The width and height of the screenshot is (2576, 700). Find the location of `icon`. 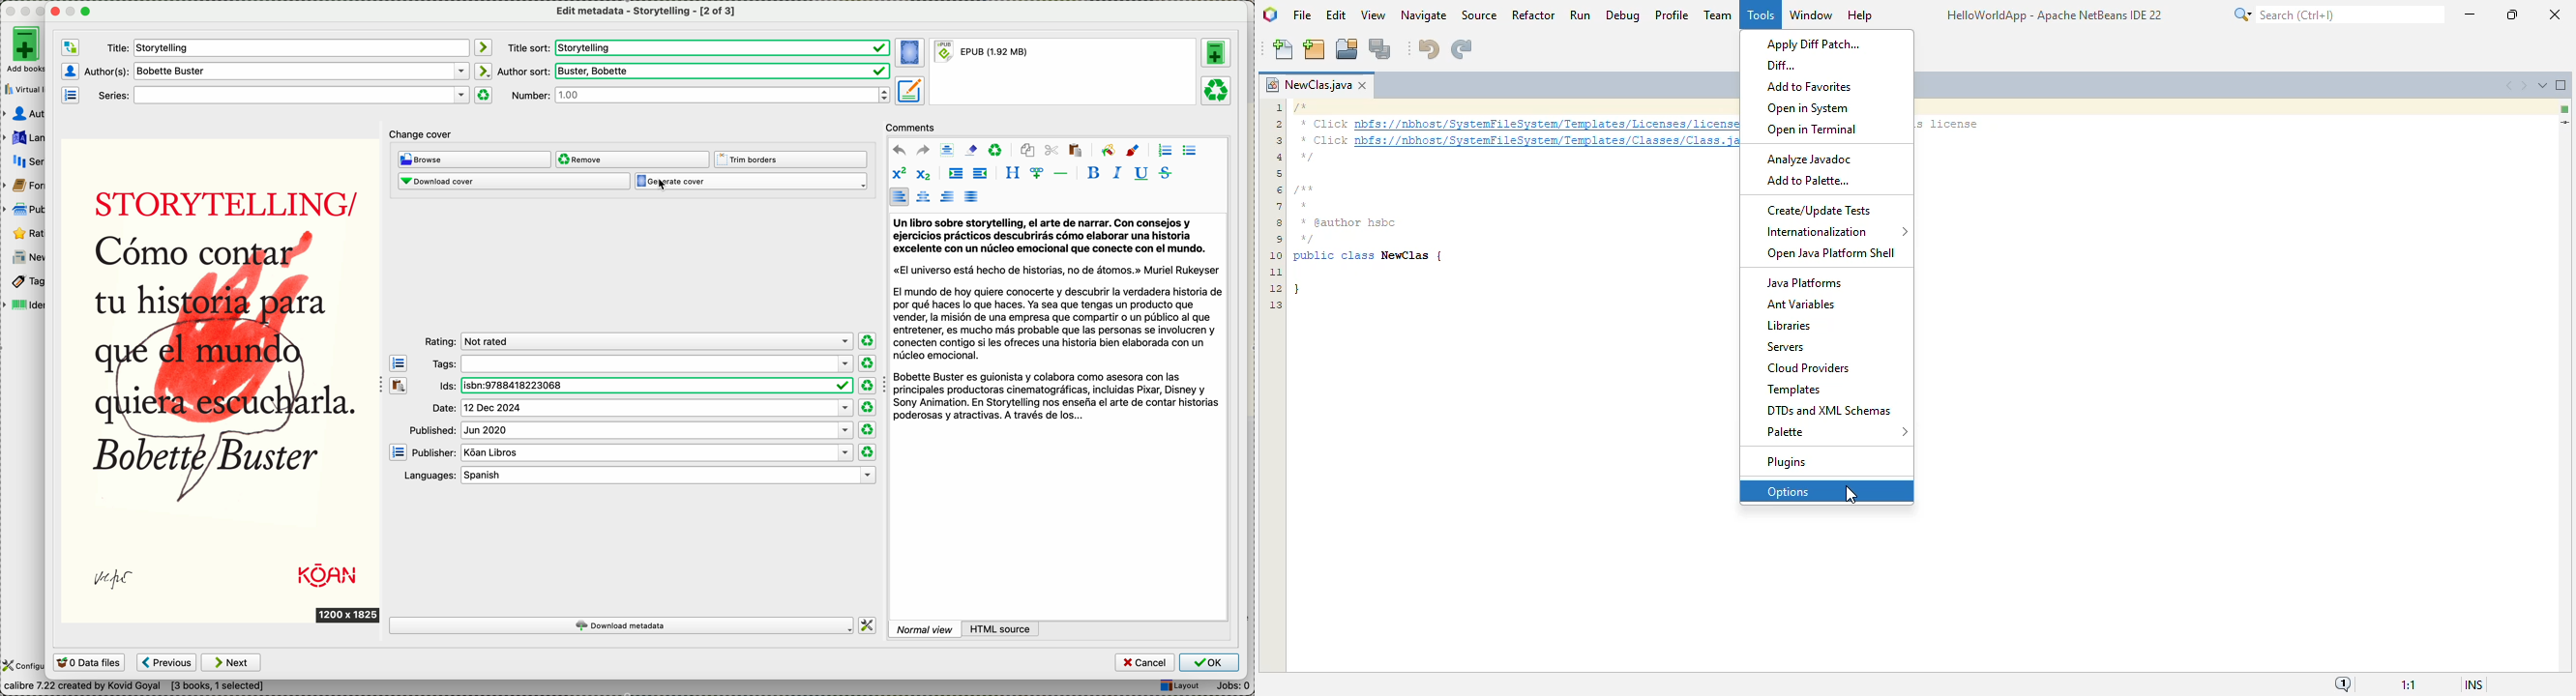

icon is located at coordinates (71, 71).